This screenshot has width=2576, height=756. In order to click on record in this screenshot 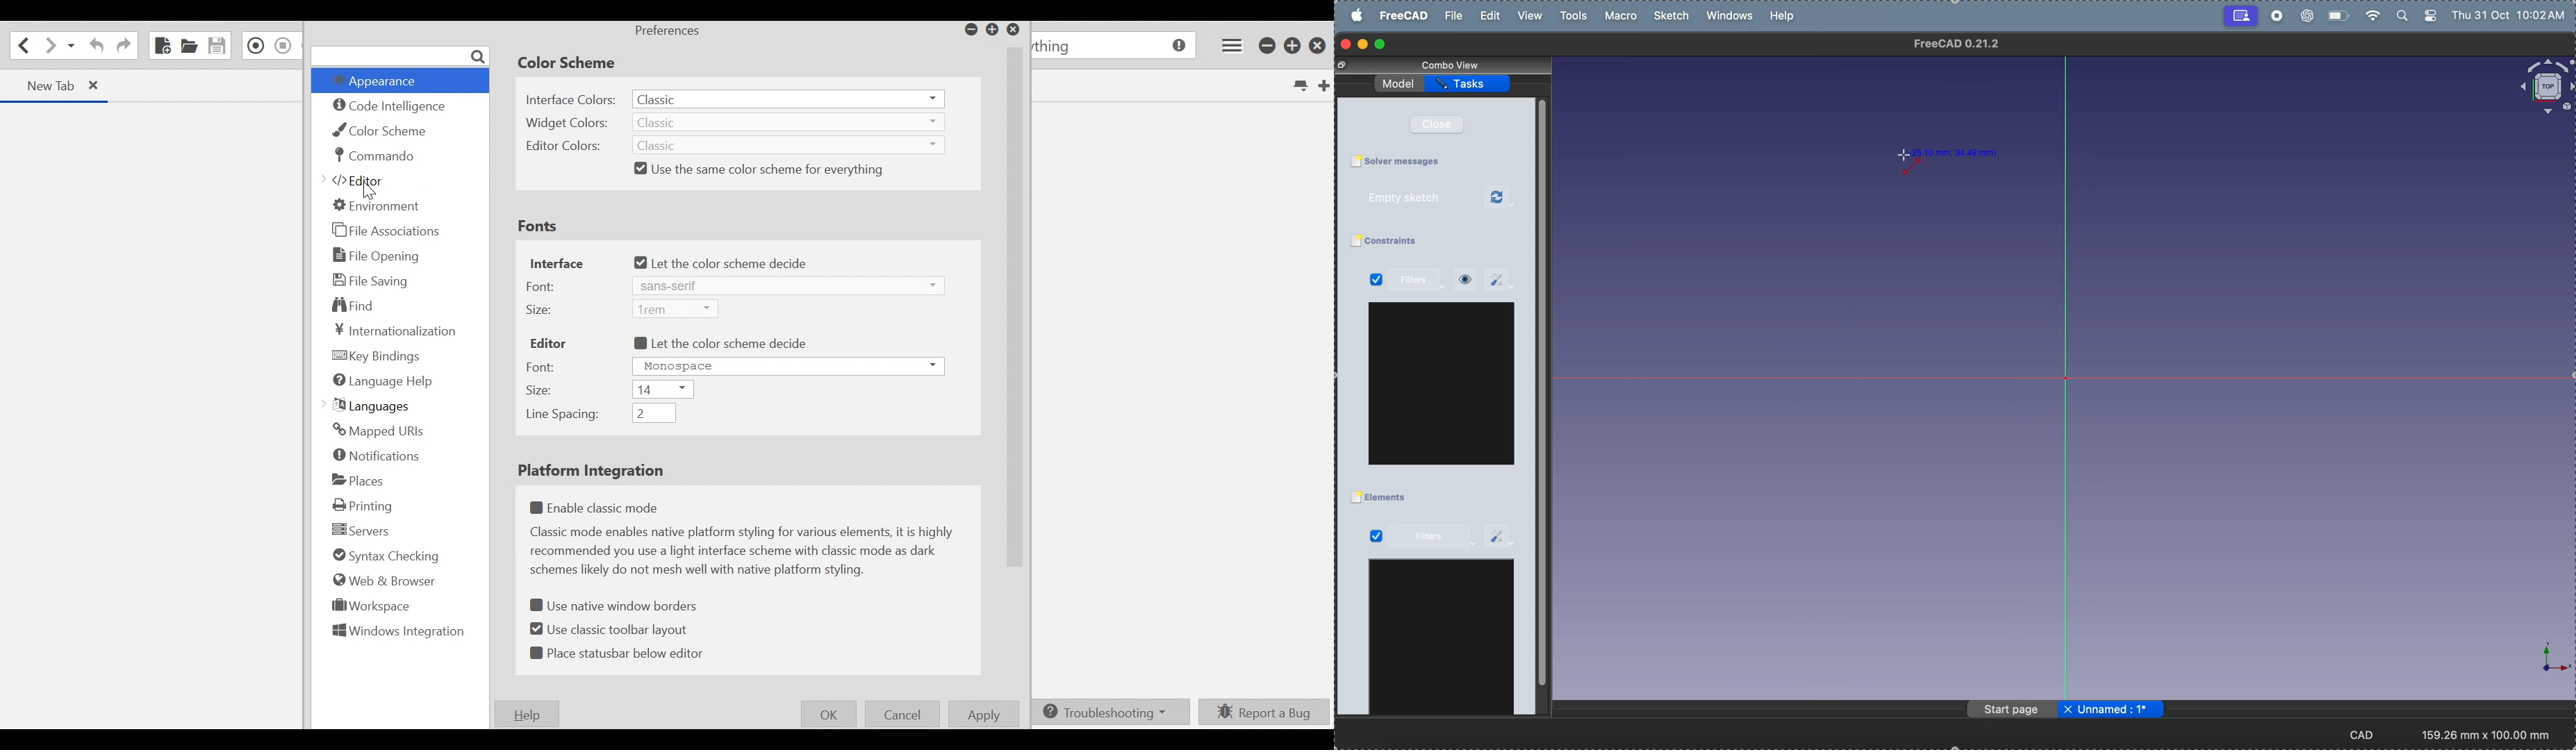, I will do `click(2276, 16)`.